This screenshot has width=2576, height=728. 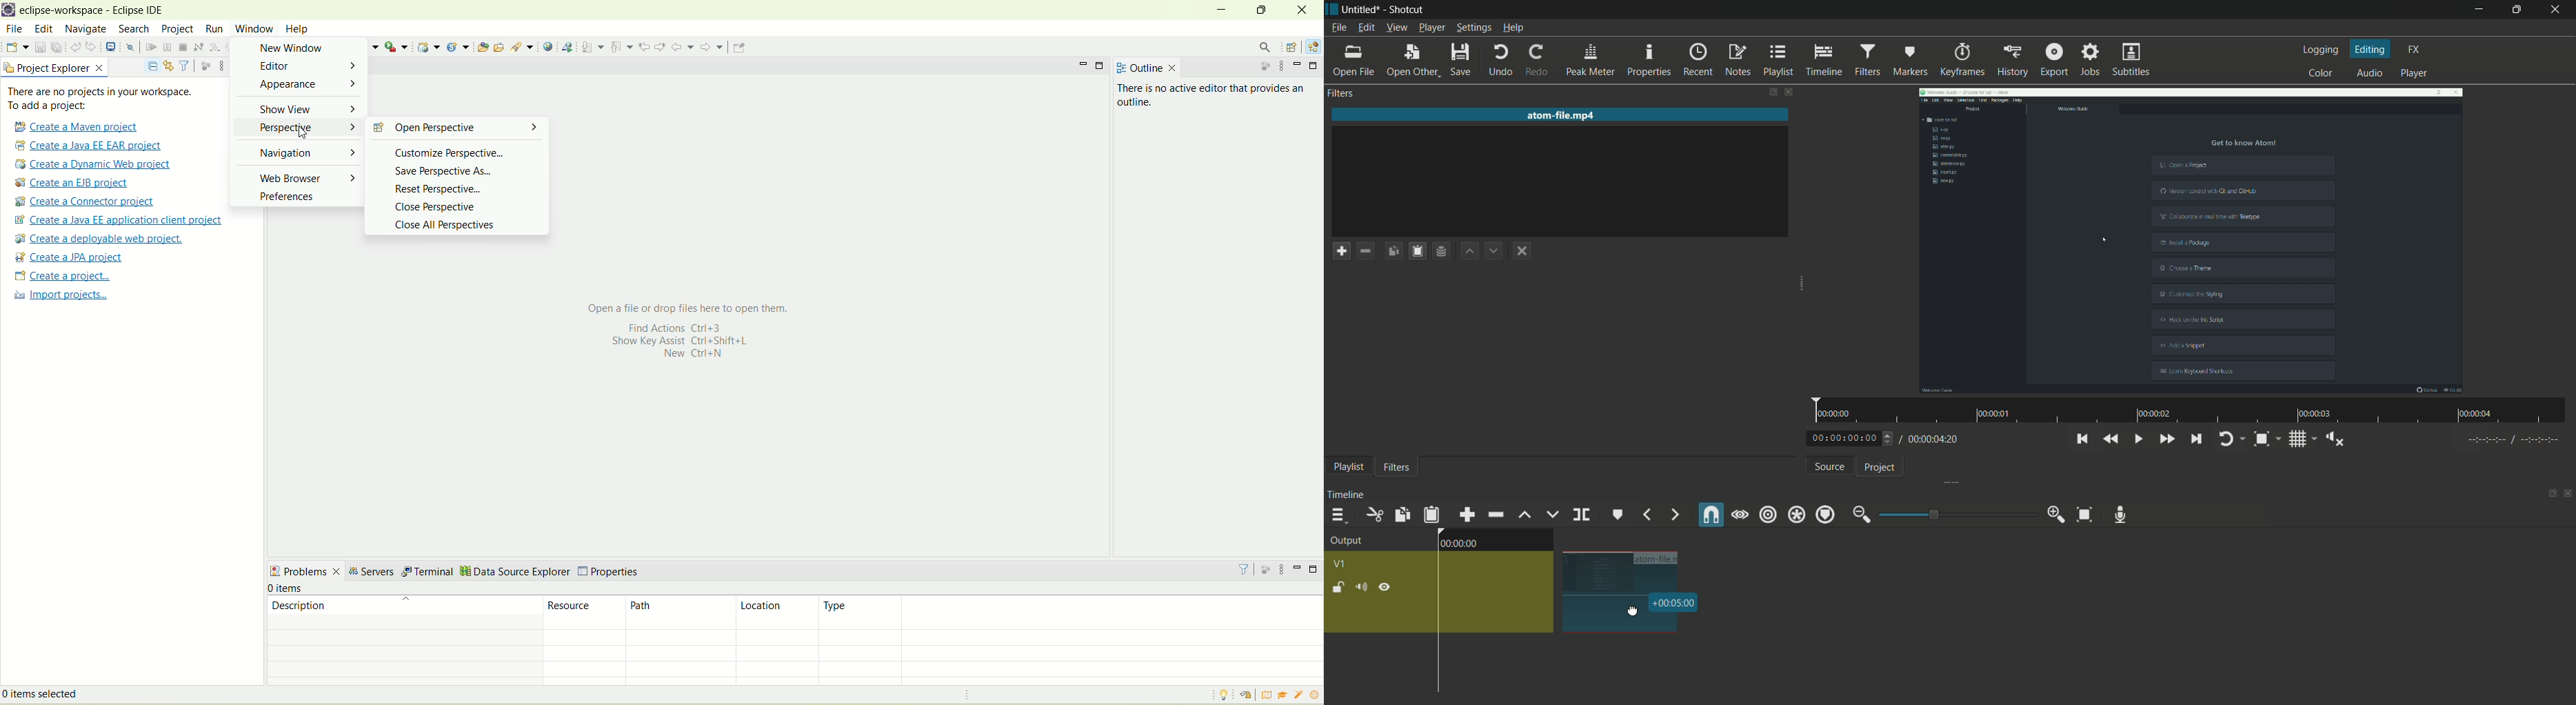 I want to click on view menu, so click(x=1285, y=68).